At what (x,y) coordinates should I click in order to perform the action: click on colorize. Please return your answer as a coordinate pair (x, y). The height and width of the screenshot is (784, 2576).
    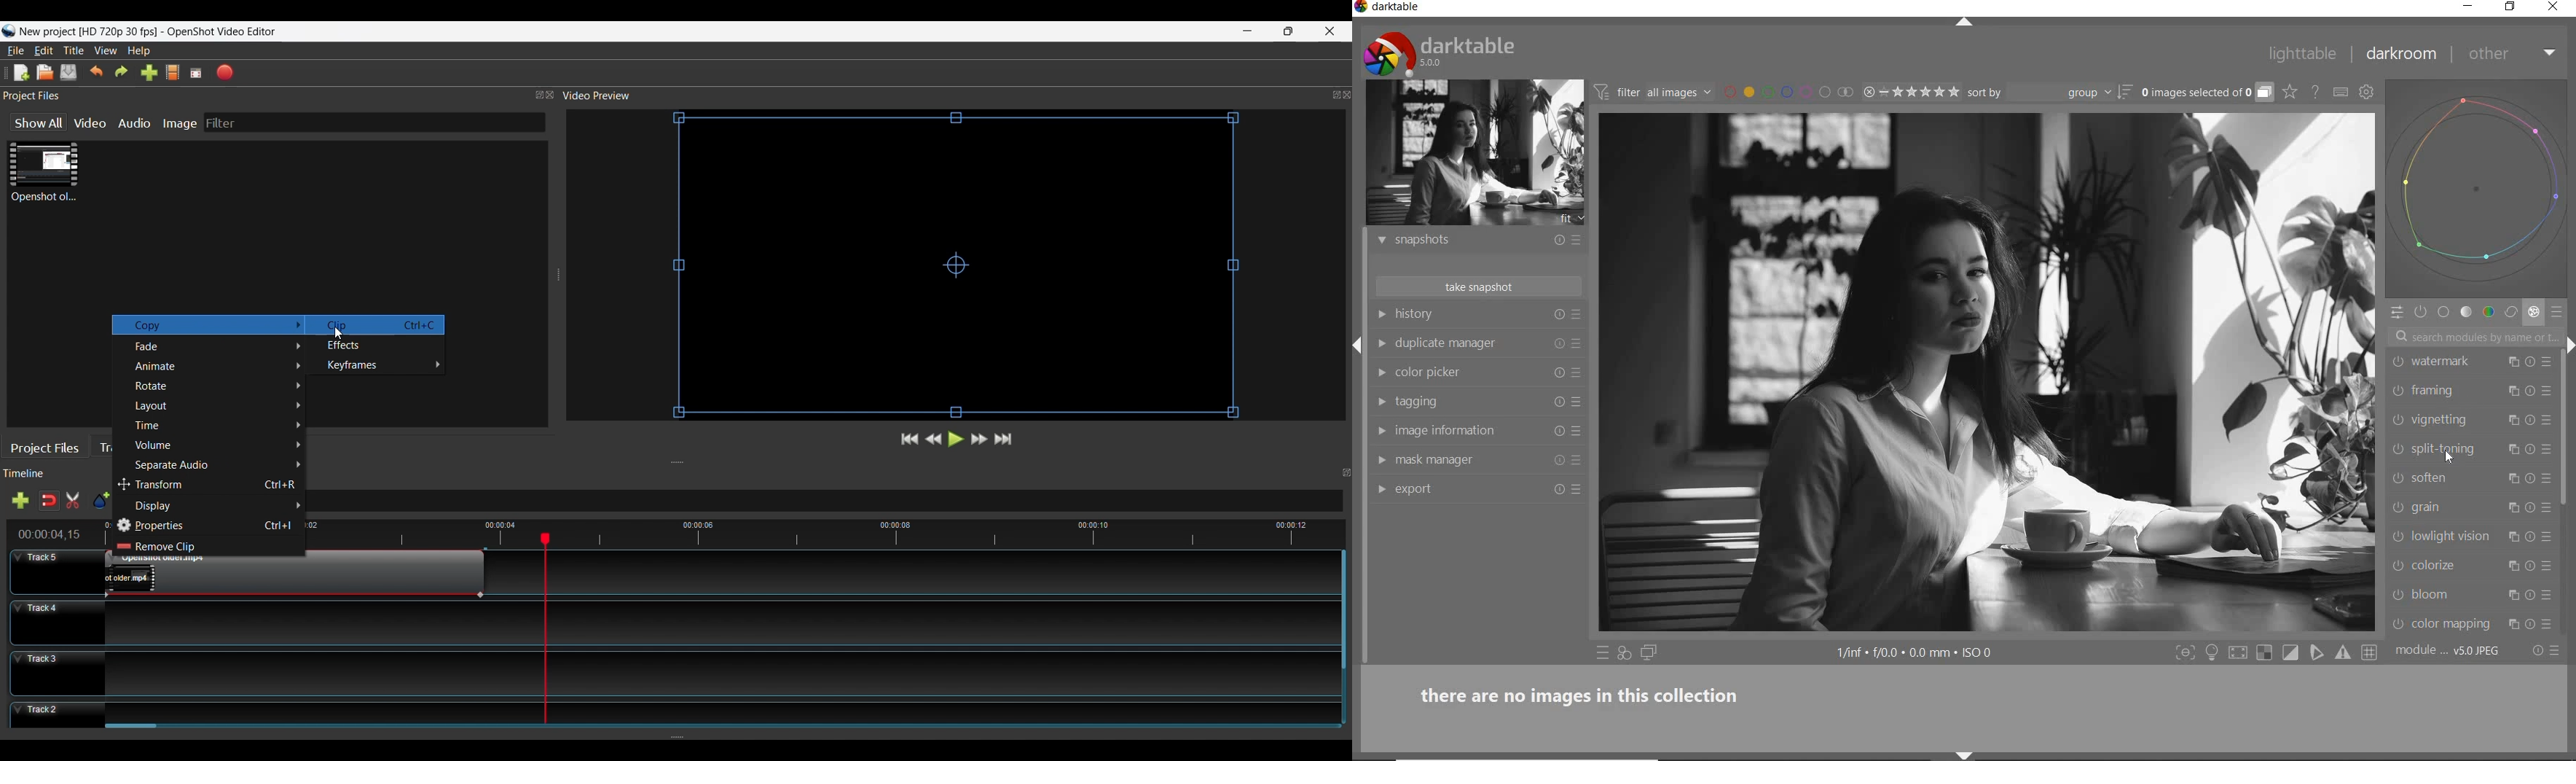
    Looking at the image, I should click on (2450, 565).